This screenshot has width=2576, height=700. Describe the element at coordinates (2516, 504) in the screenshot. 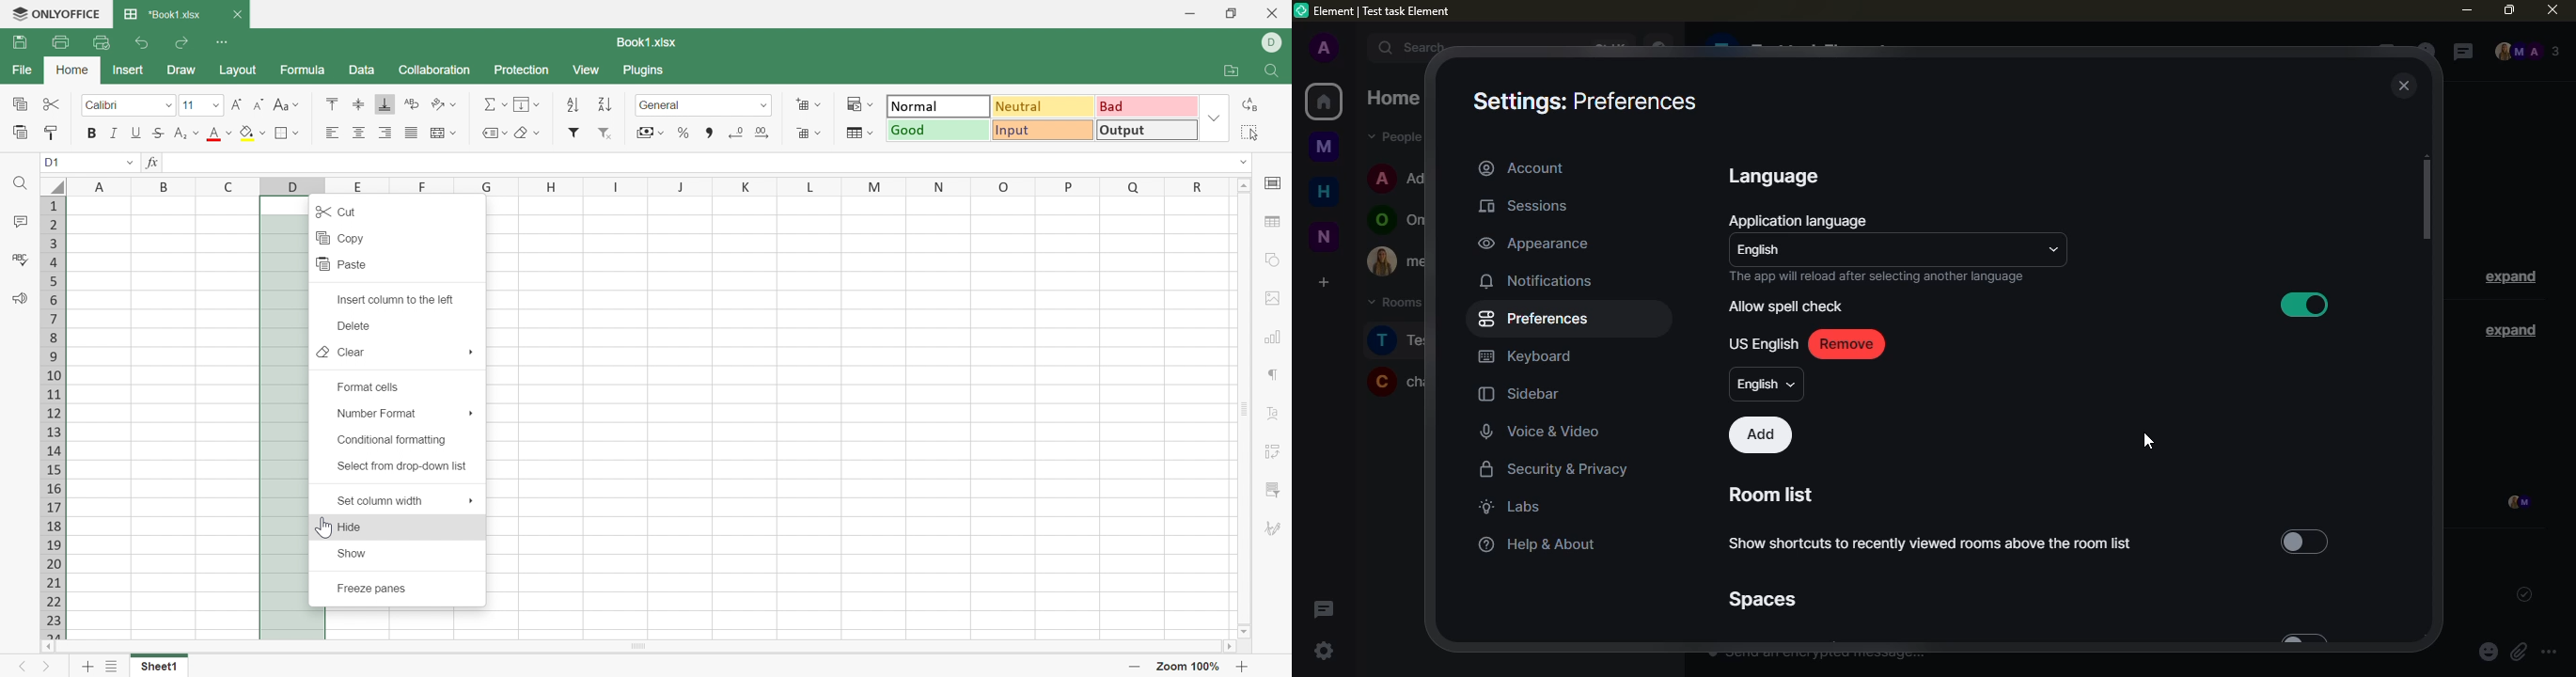

I see `seen` at that location.